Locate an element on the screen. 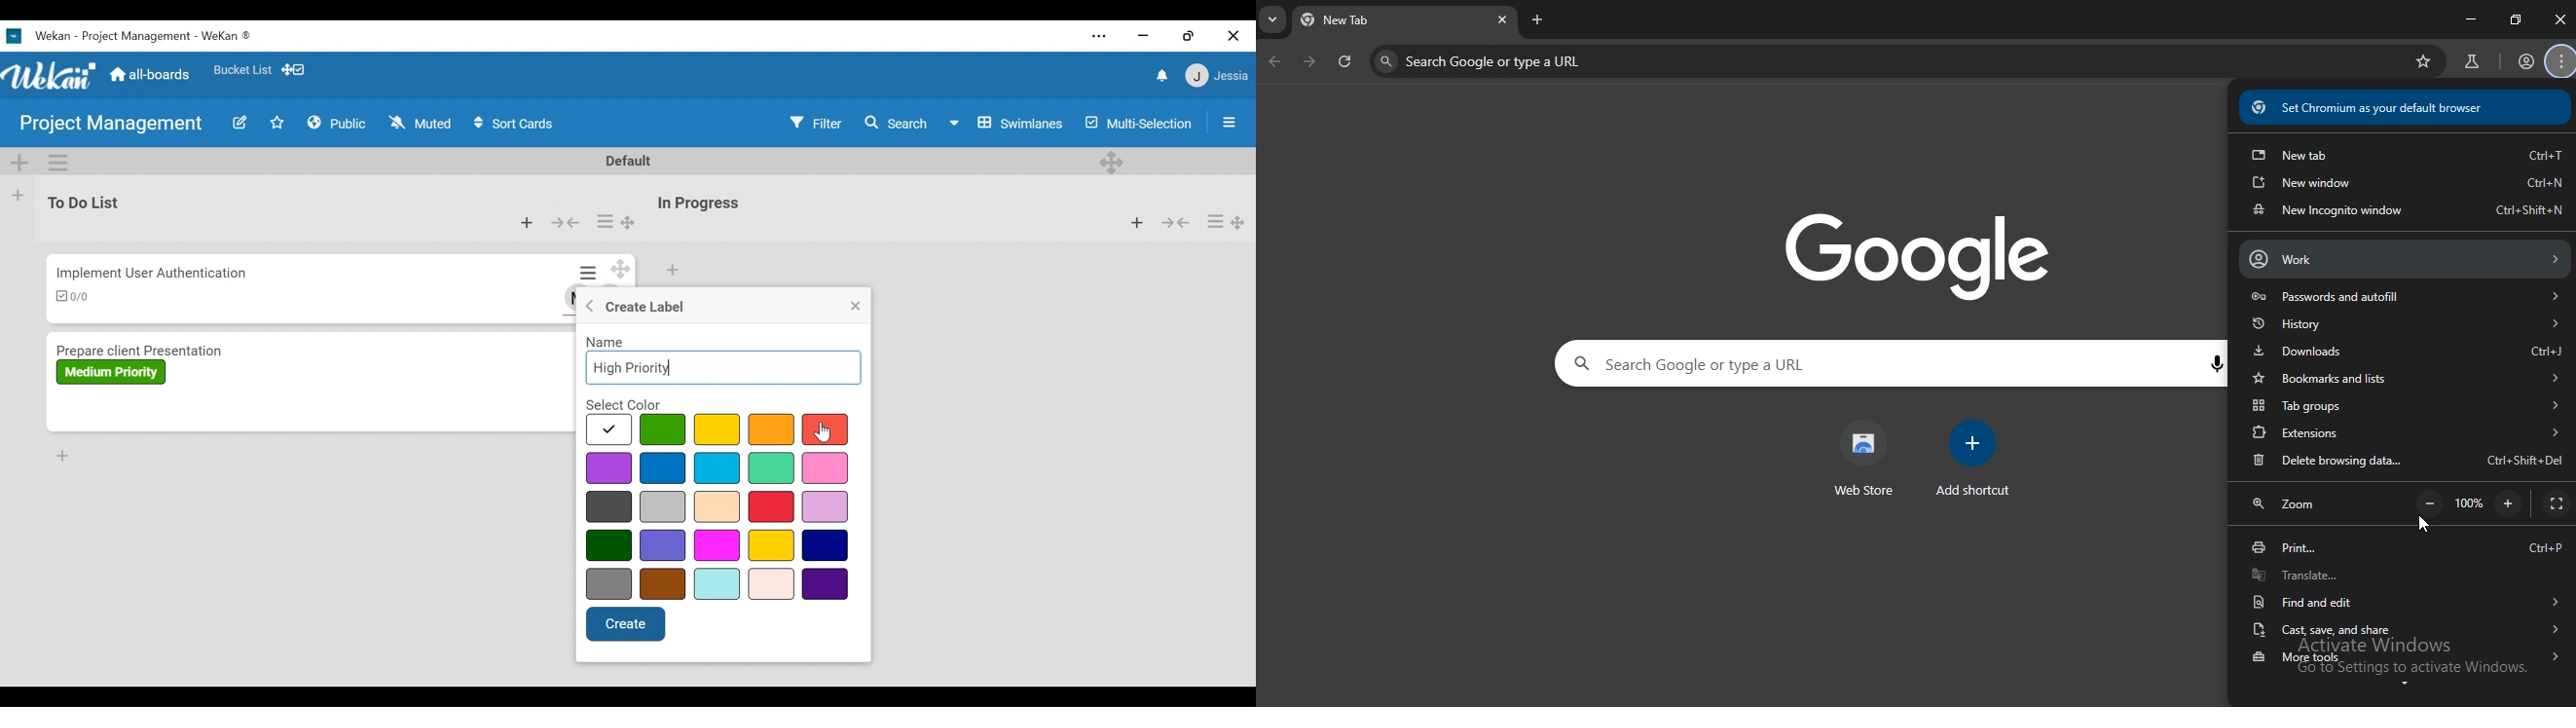 The image size is (2576, 728). Collapse is located at coordinates (565, 224).